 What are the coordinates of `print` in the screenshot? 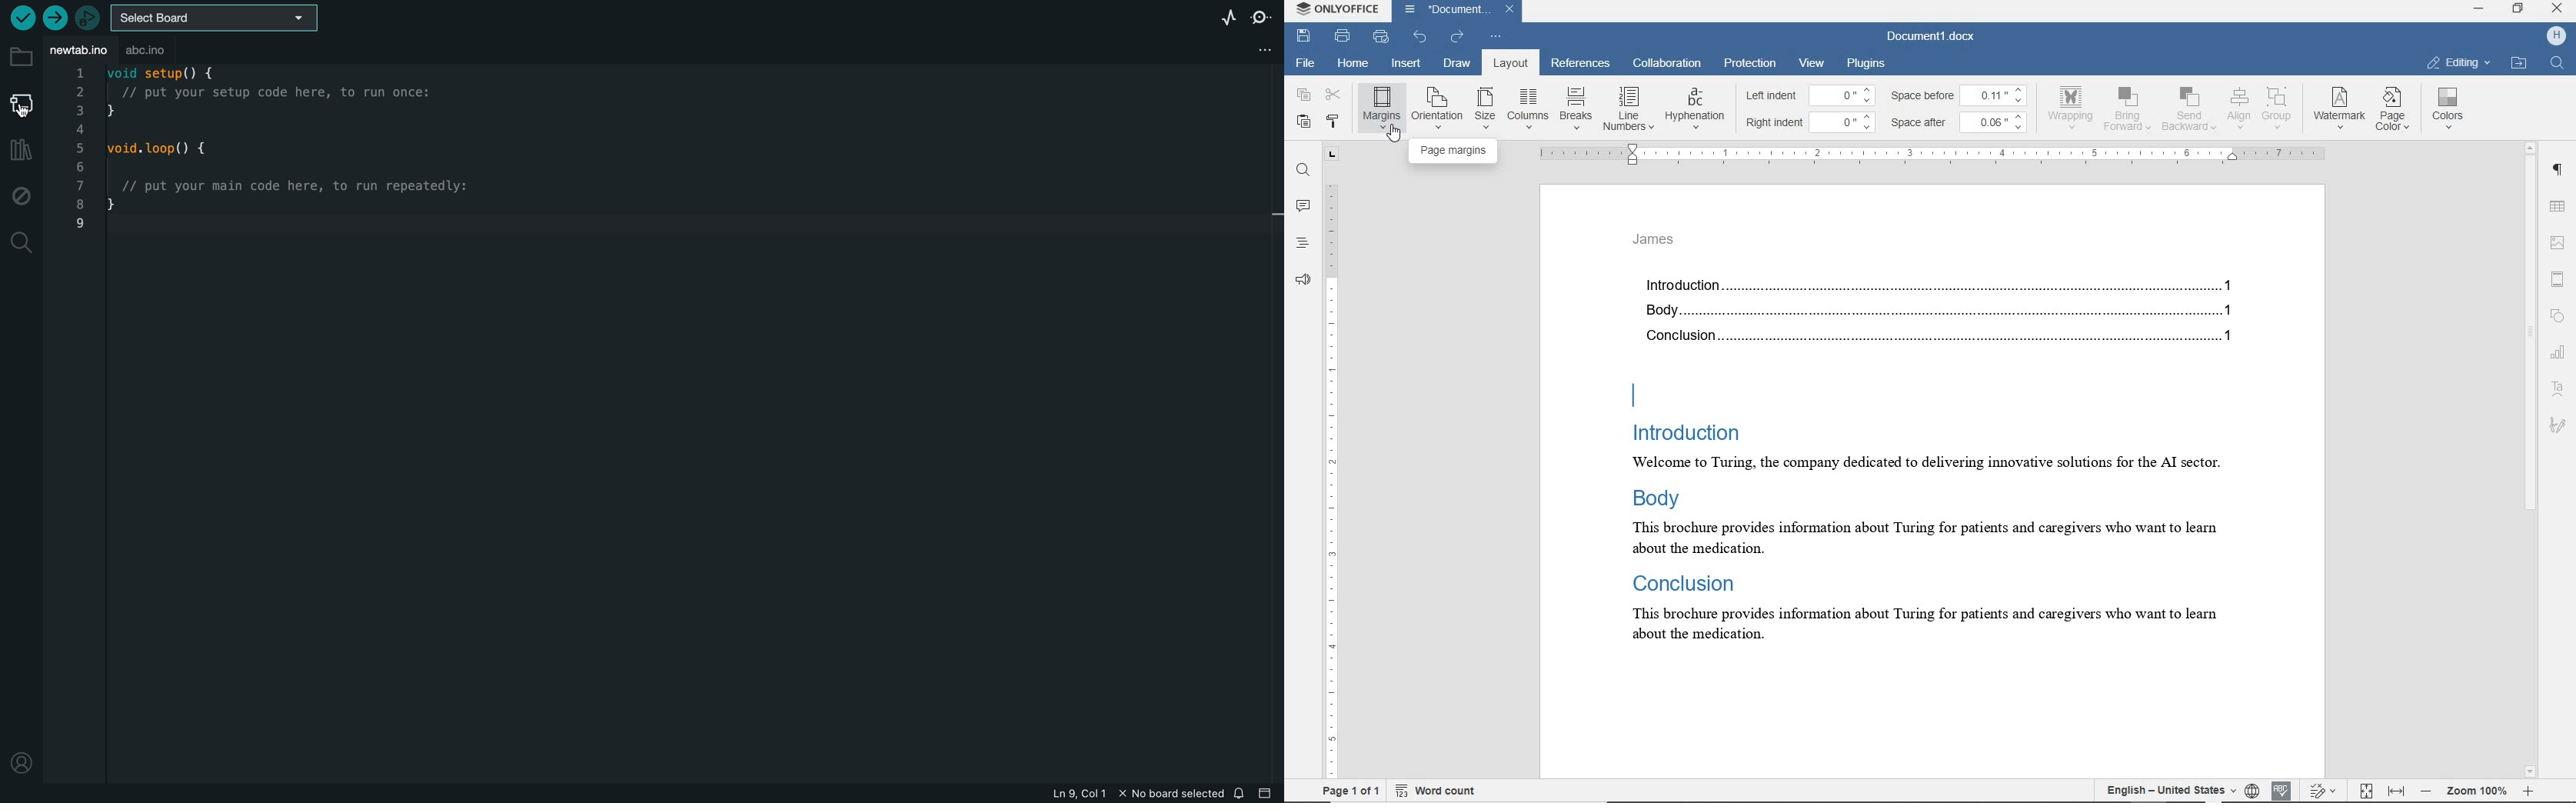 It's located at (1343, 35).